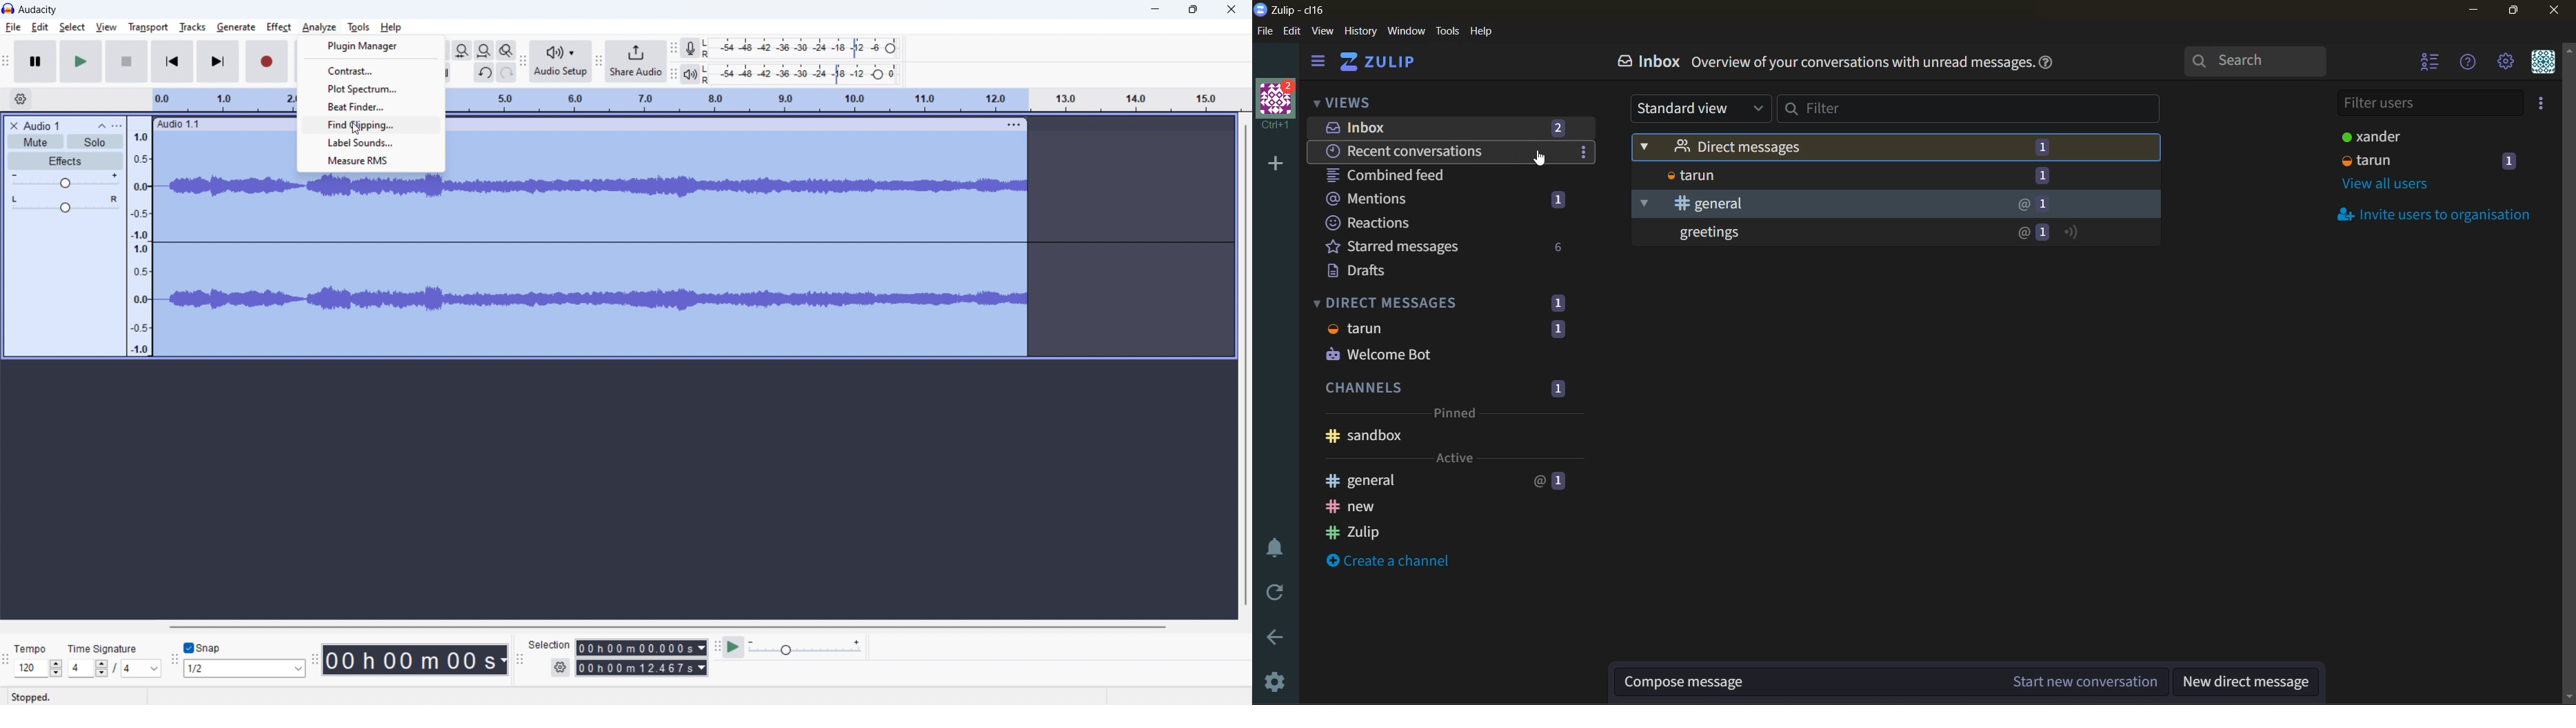  I want to click on search, so click(2257, 58).